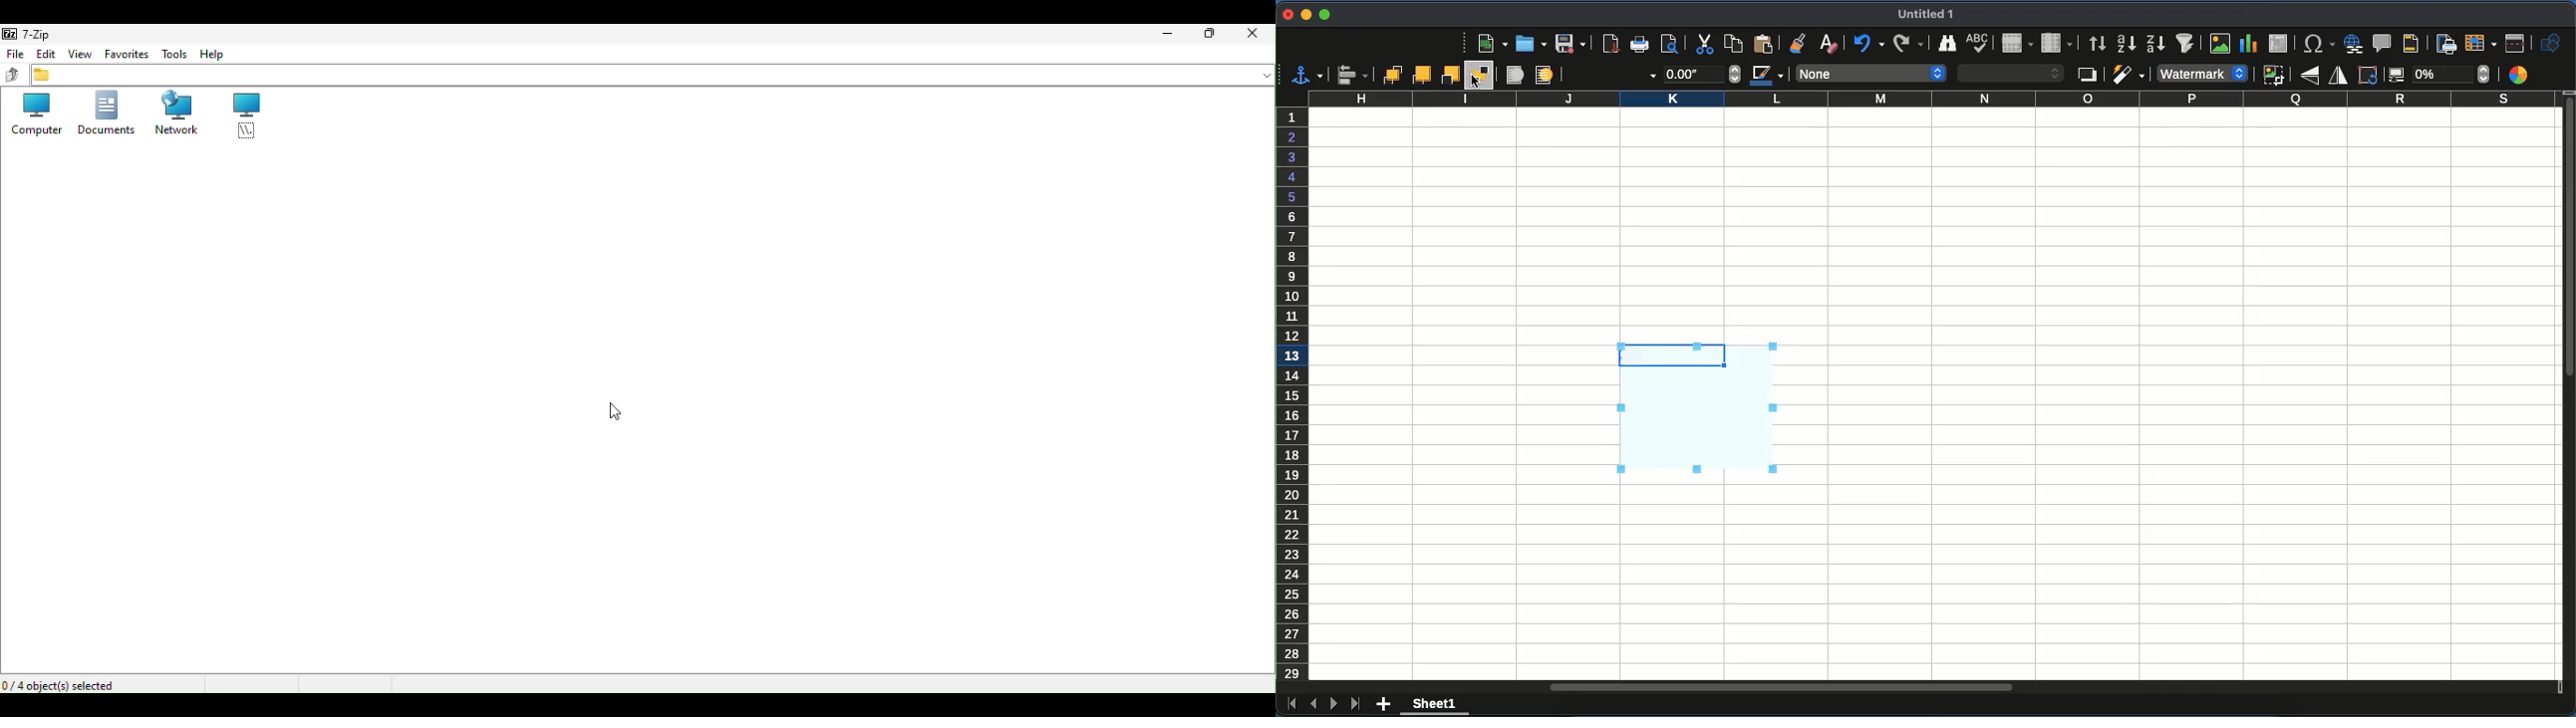 The width and height of the screenshot is (2576, 728). What do you see at coordinates (1702, 73) in the screenshot?
I see `thickness` at bounding box center [1702, 73].